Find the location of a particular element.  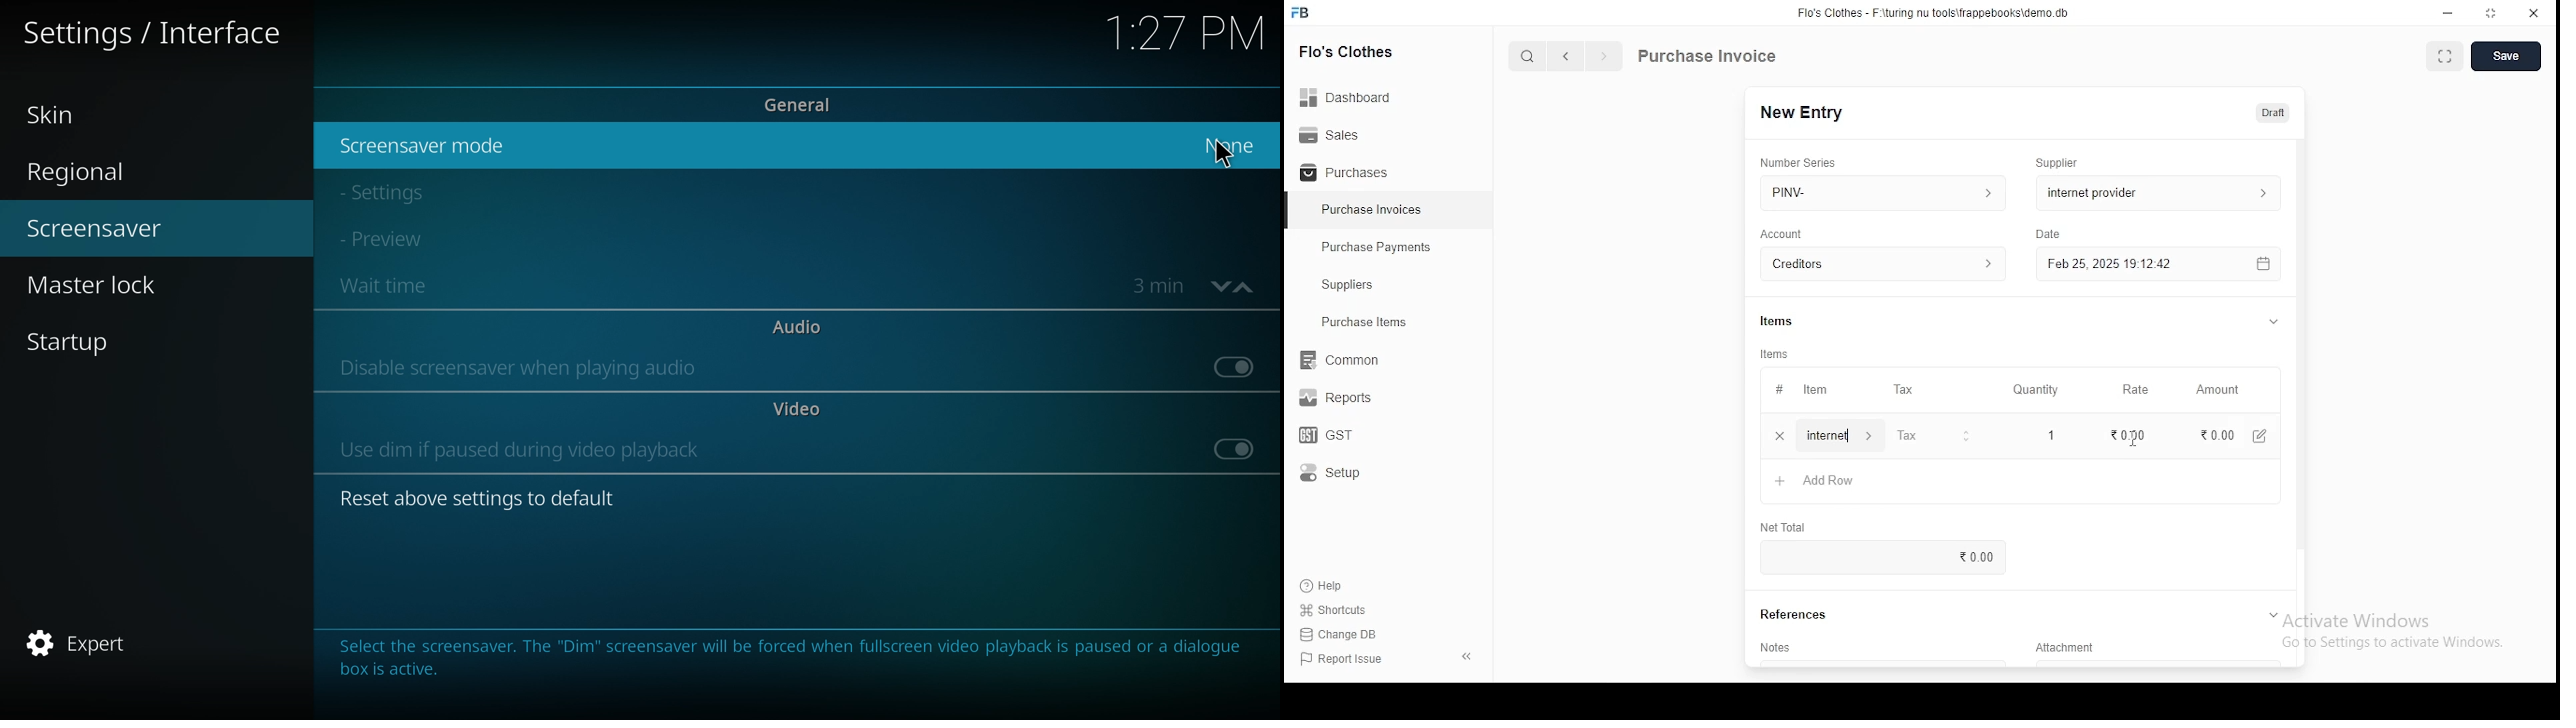

add row is located at coordinates (1821, 481).